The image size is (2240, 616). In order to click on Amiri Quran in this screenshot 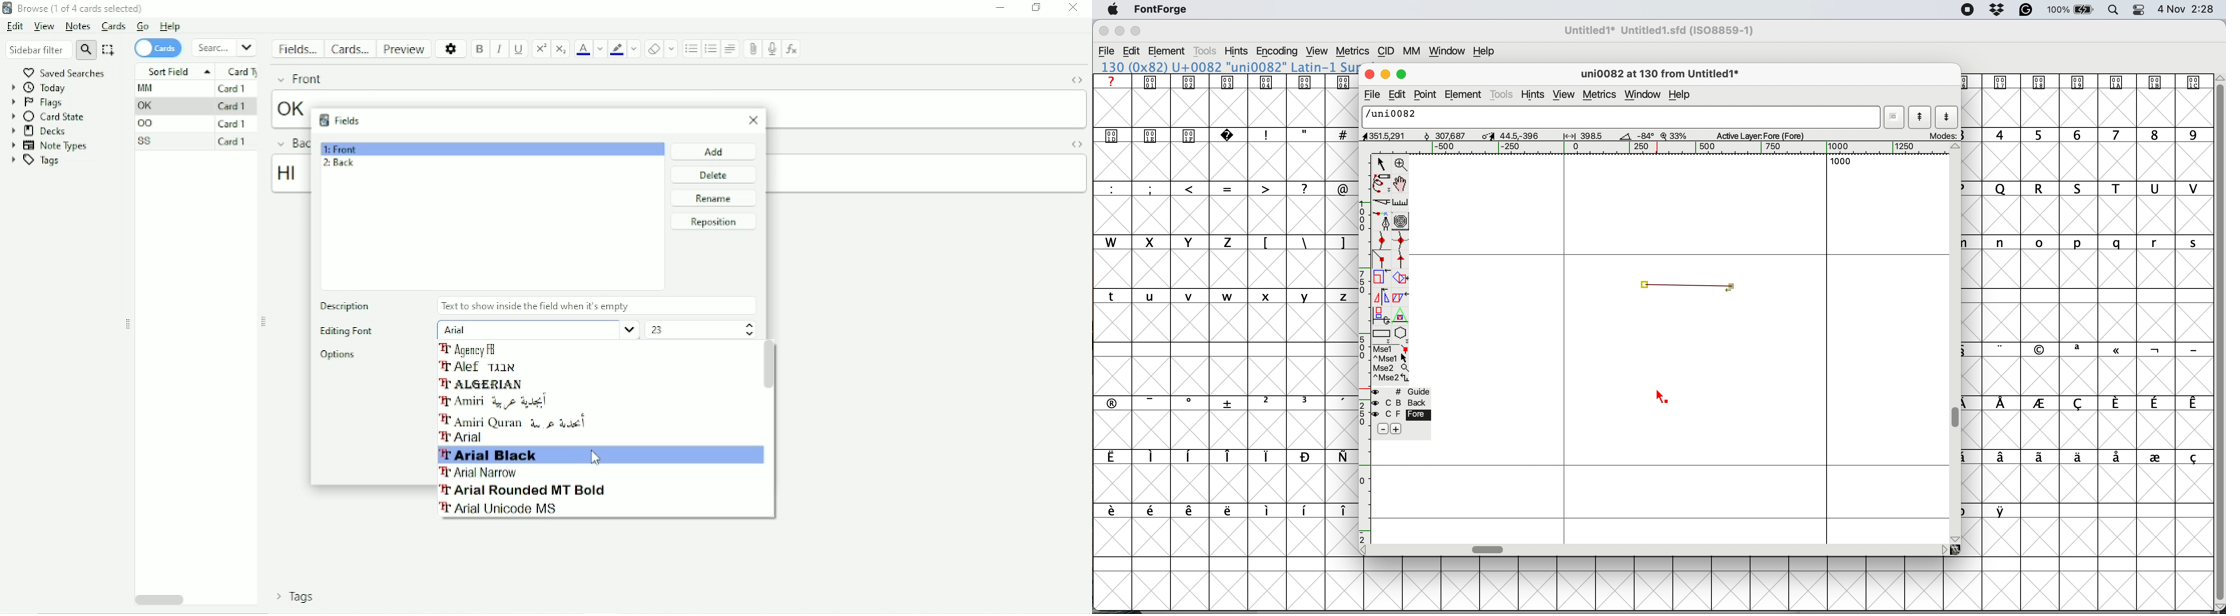, I will do `click(513, 421)`.